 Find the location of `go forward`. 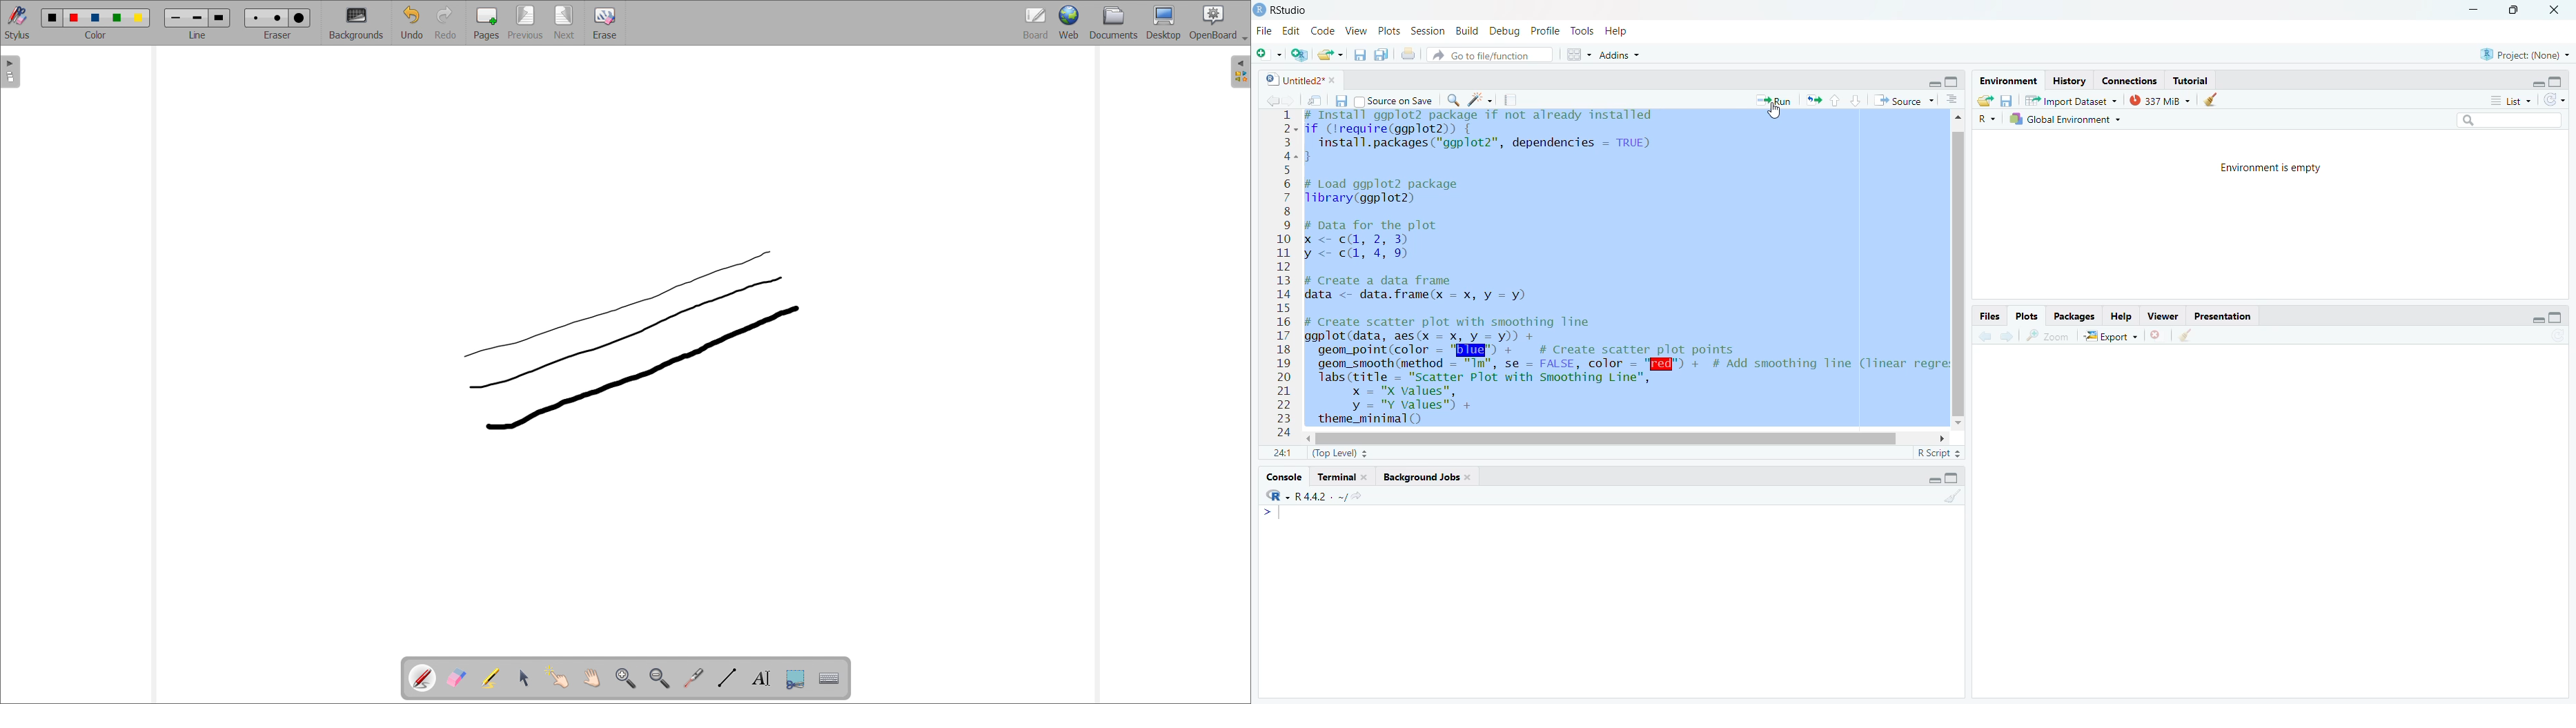

go forward is located at coordinates (2008, 337).